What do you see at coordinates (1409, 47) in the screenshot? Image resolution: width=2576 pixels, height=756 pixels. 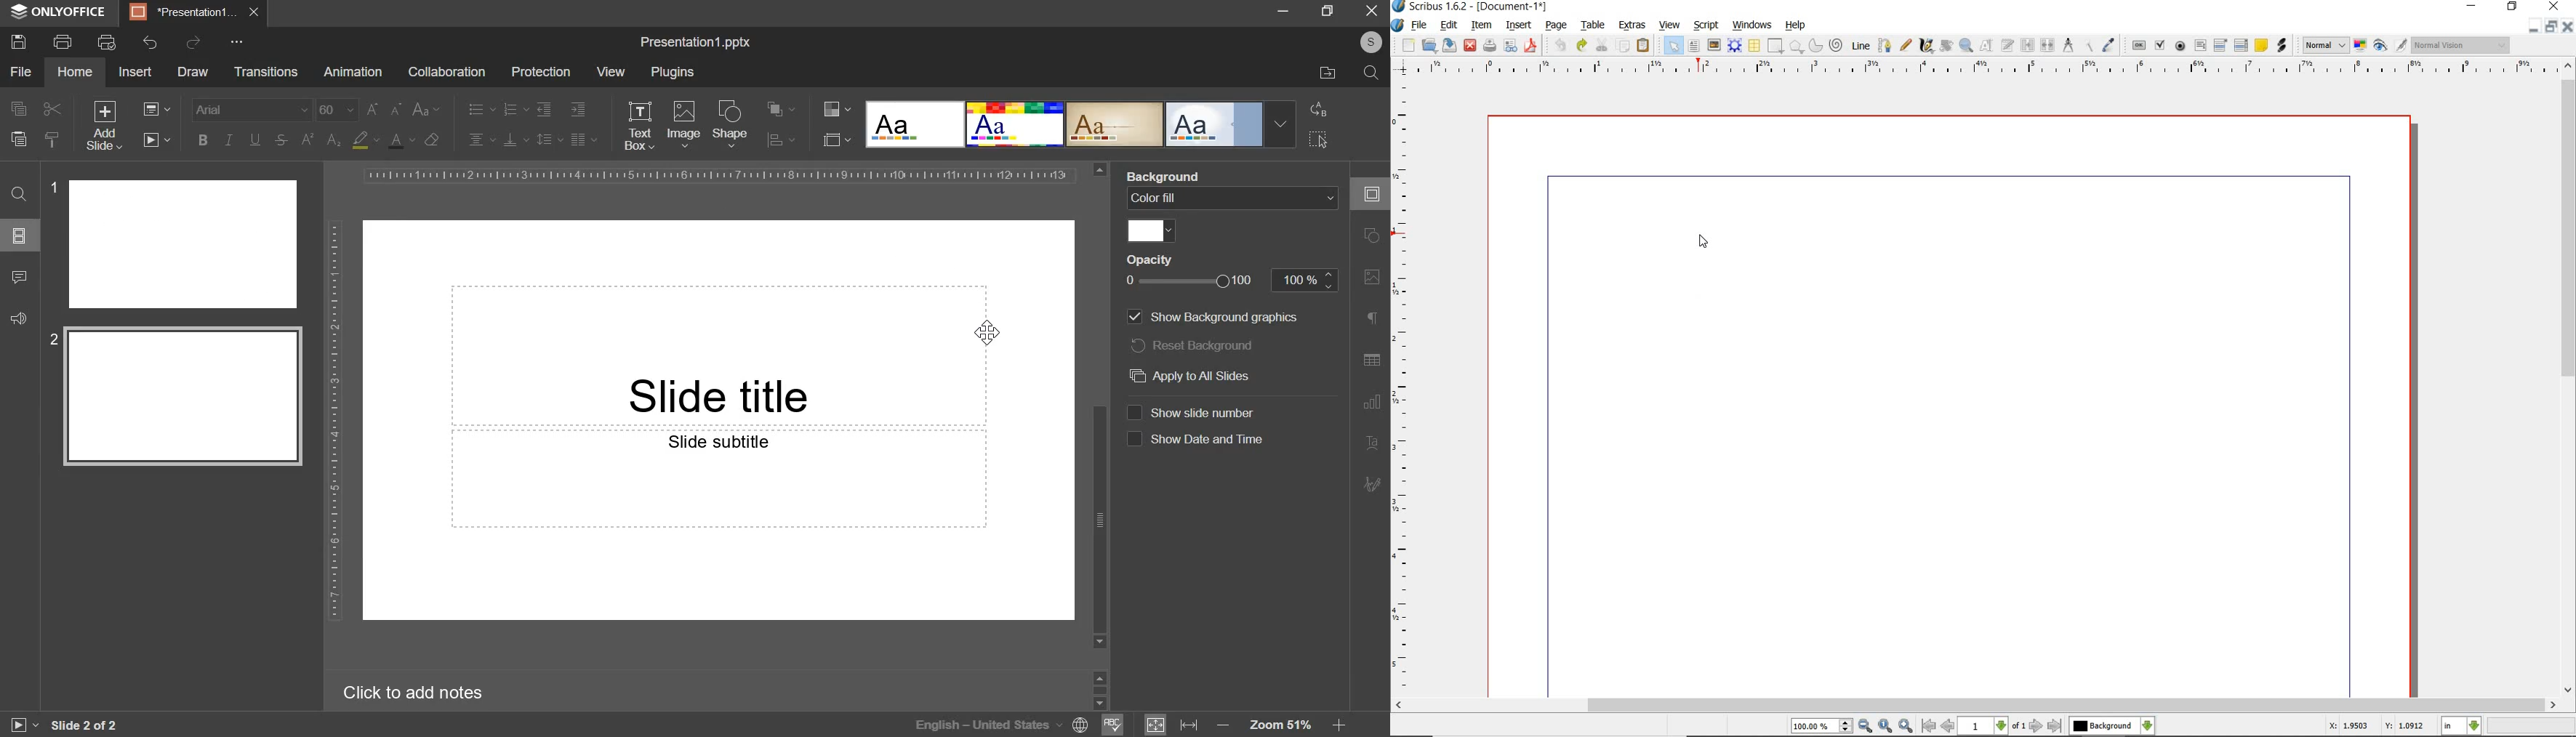 I see `new` at bounding box center [1409, 47].